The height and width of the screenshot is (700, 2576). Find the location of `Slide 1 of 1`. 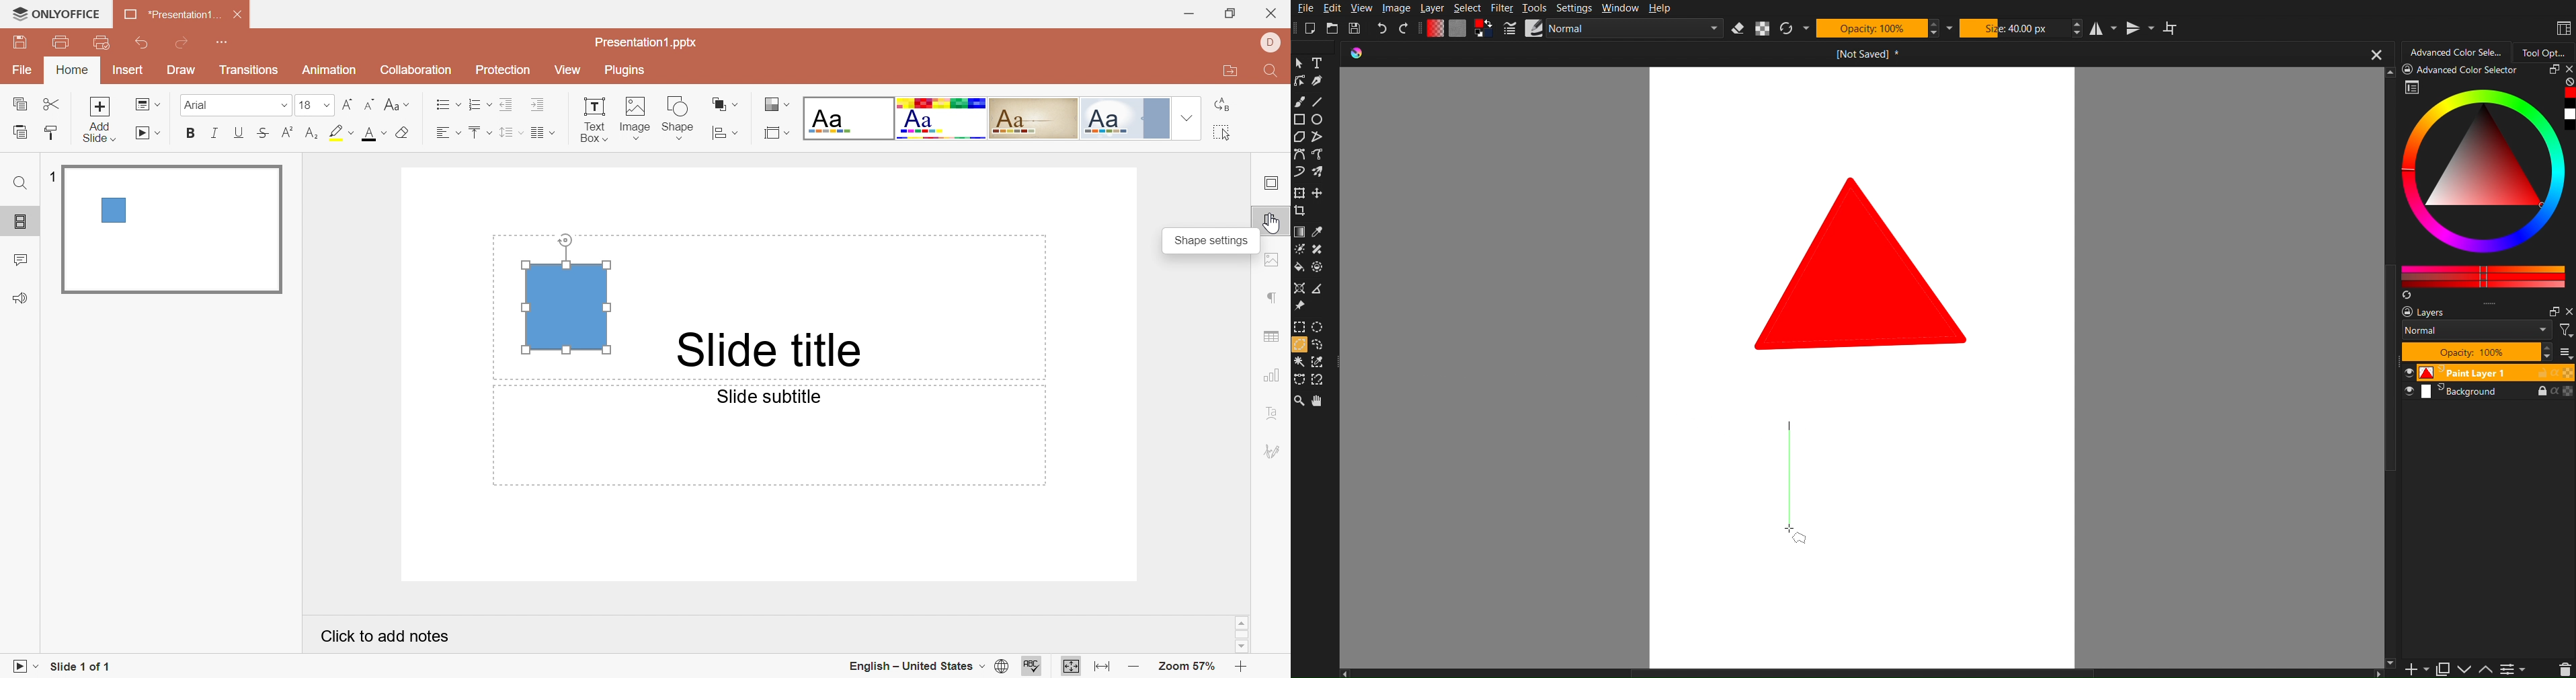

Slide 1 of 1 is located at coordinates (83, 667).